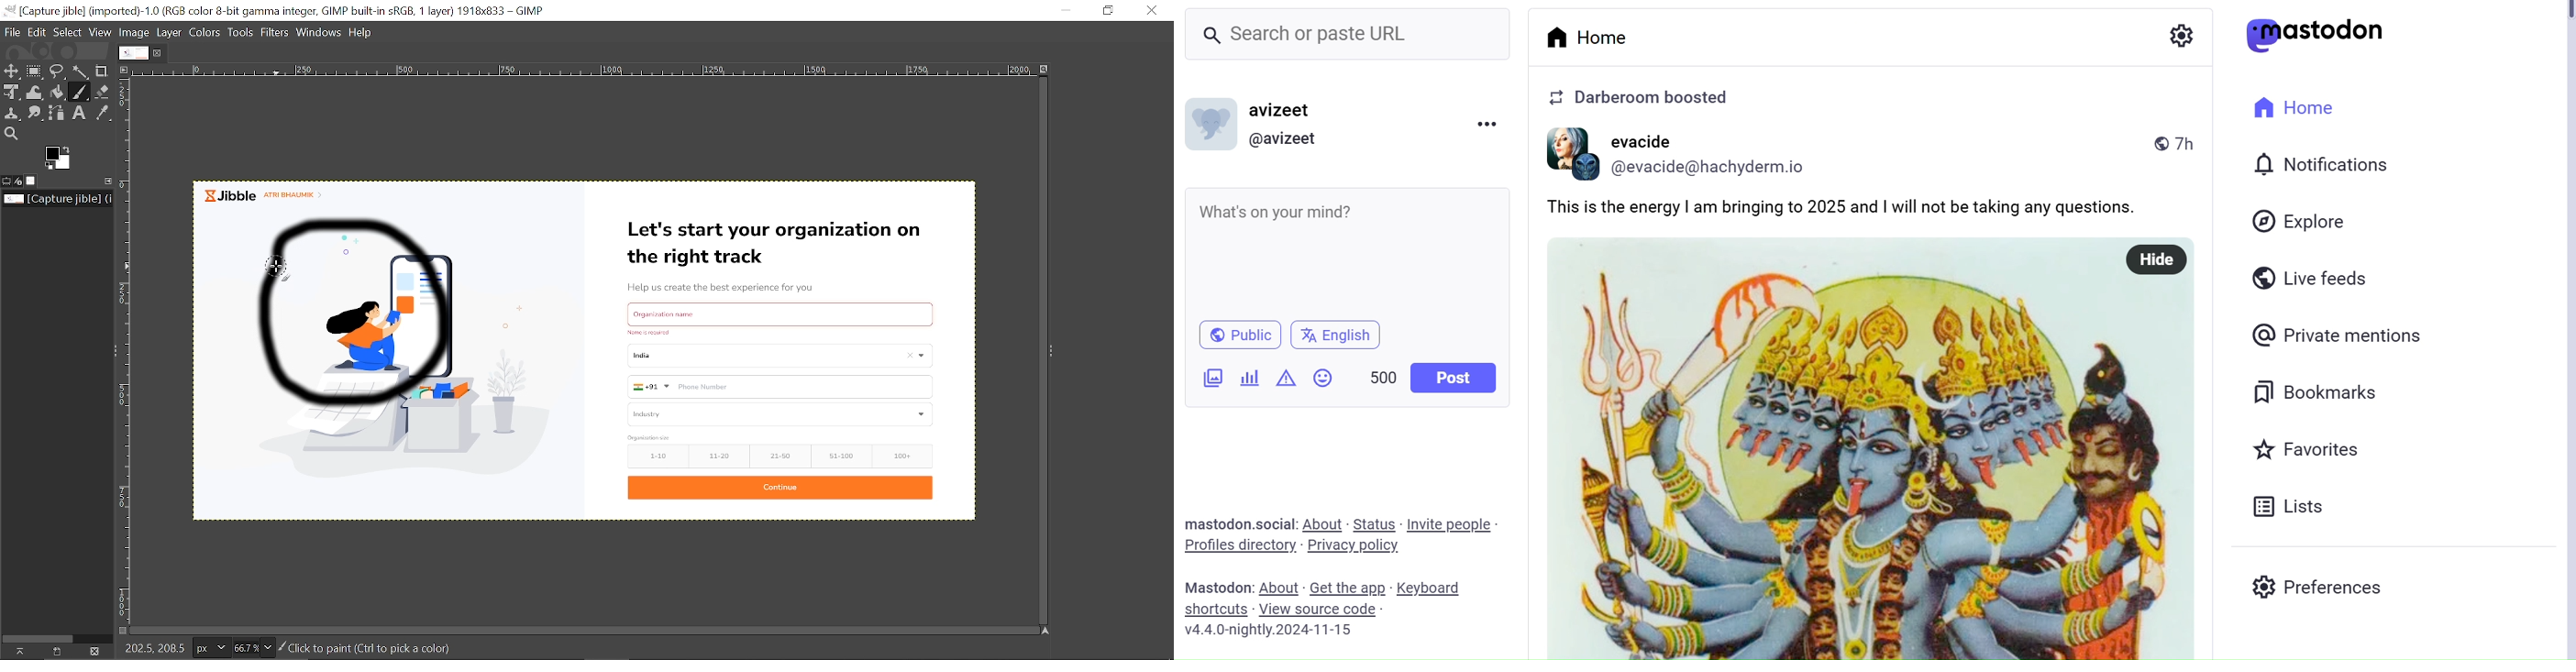  I want to click on Tool options, so click(7, 181).